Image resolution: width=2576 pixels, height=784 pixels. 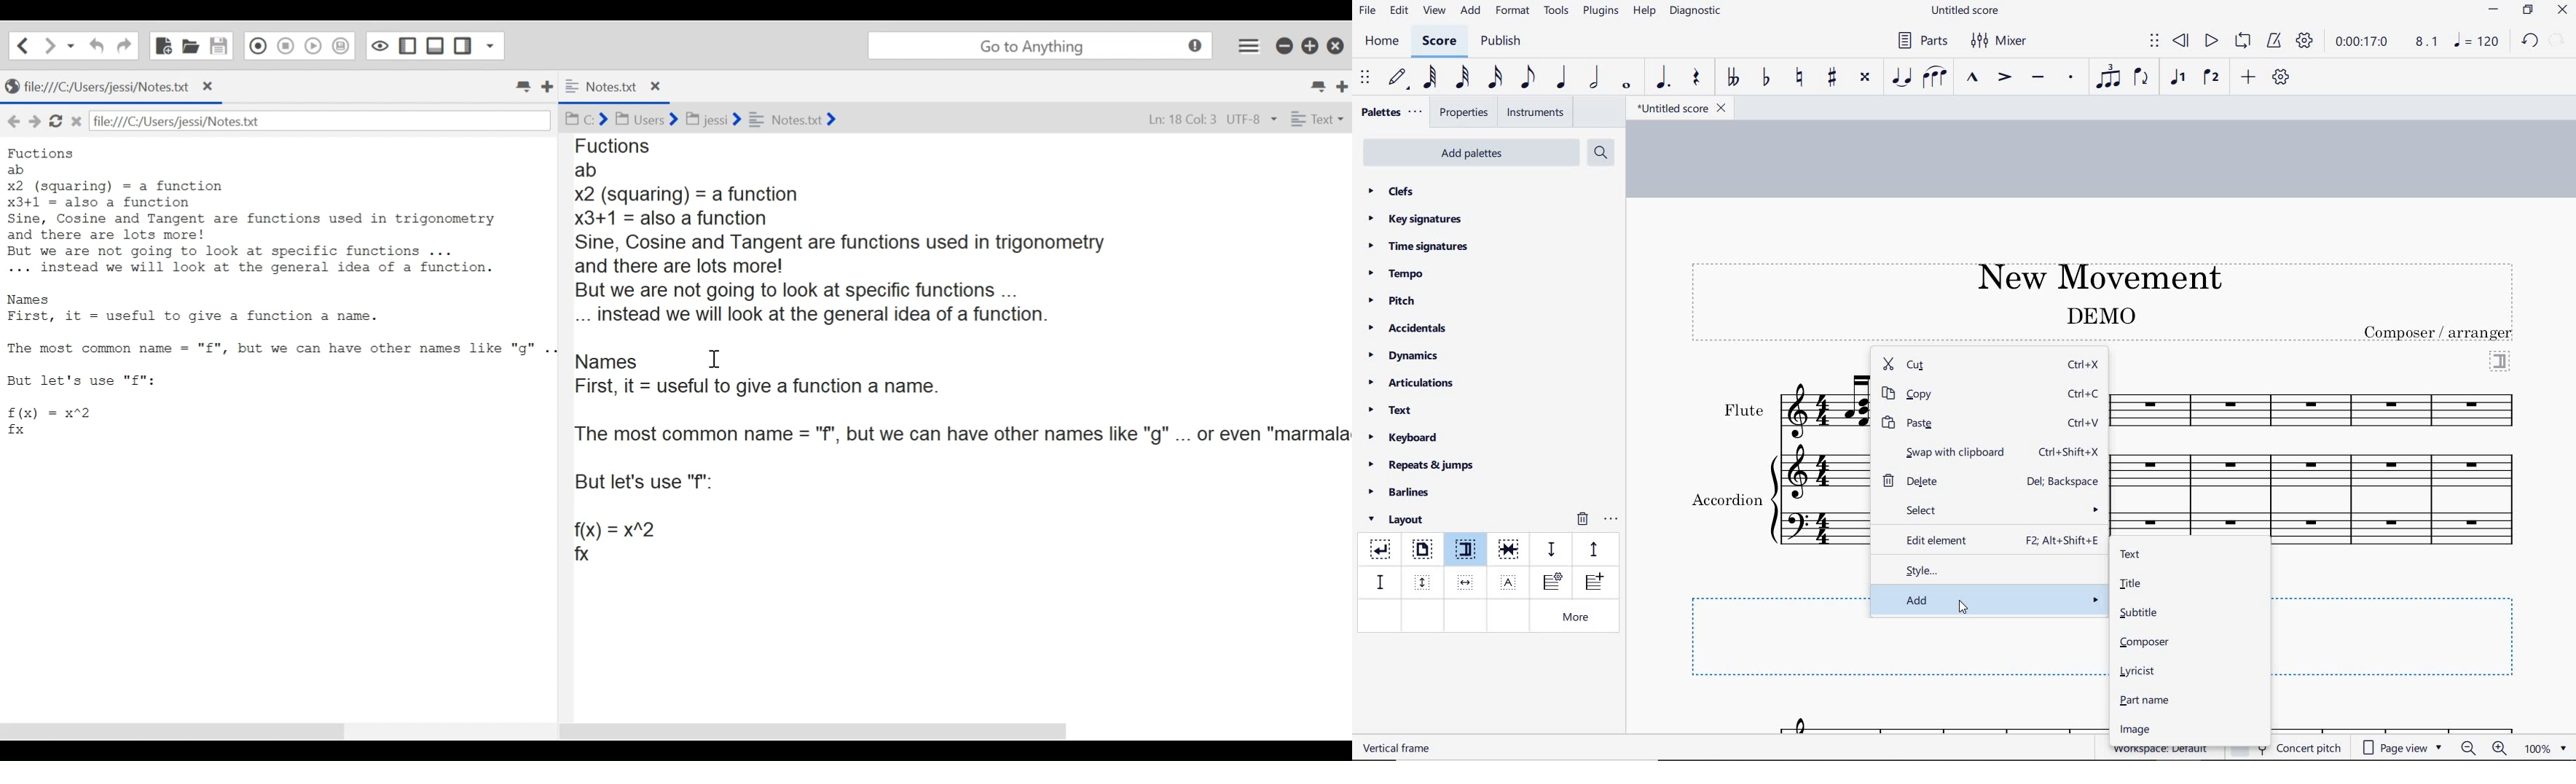 What do you see at coordinates (163, 45) in the screenshot?
I see `new file` at bounding box center [163, 45].